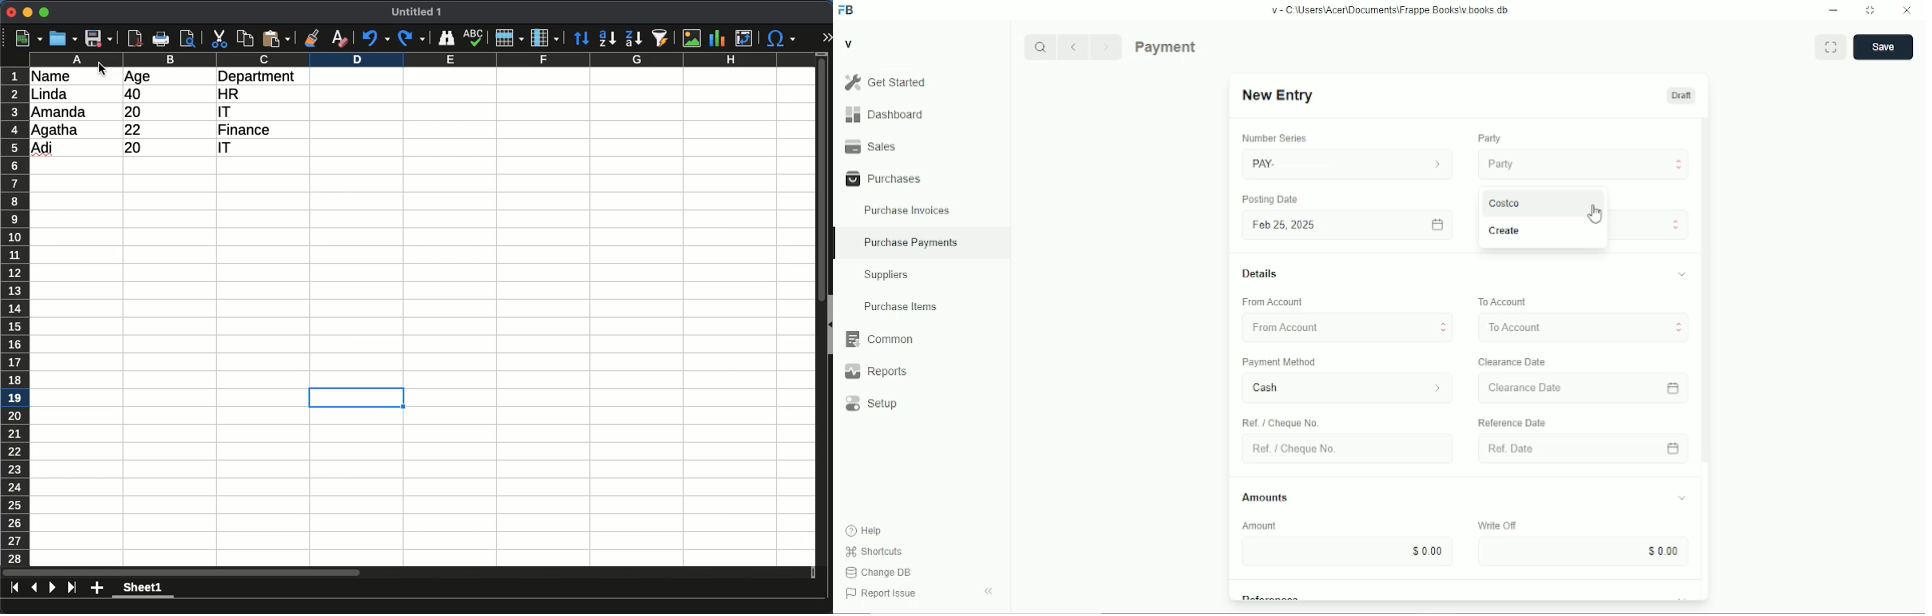  What do you see at coordinates (1205, 46) in the screenshot?
I see `Purchase Payments` at bounding box center [1205, 46].